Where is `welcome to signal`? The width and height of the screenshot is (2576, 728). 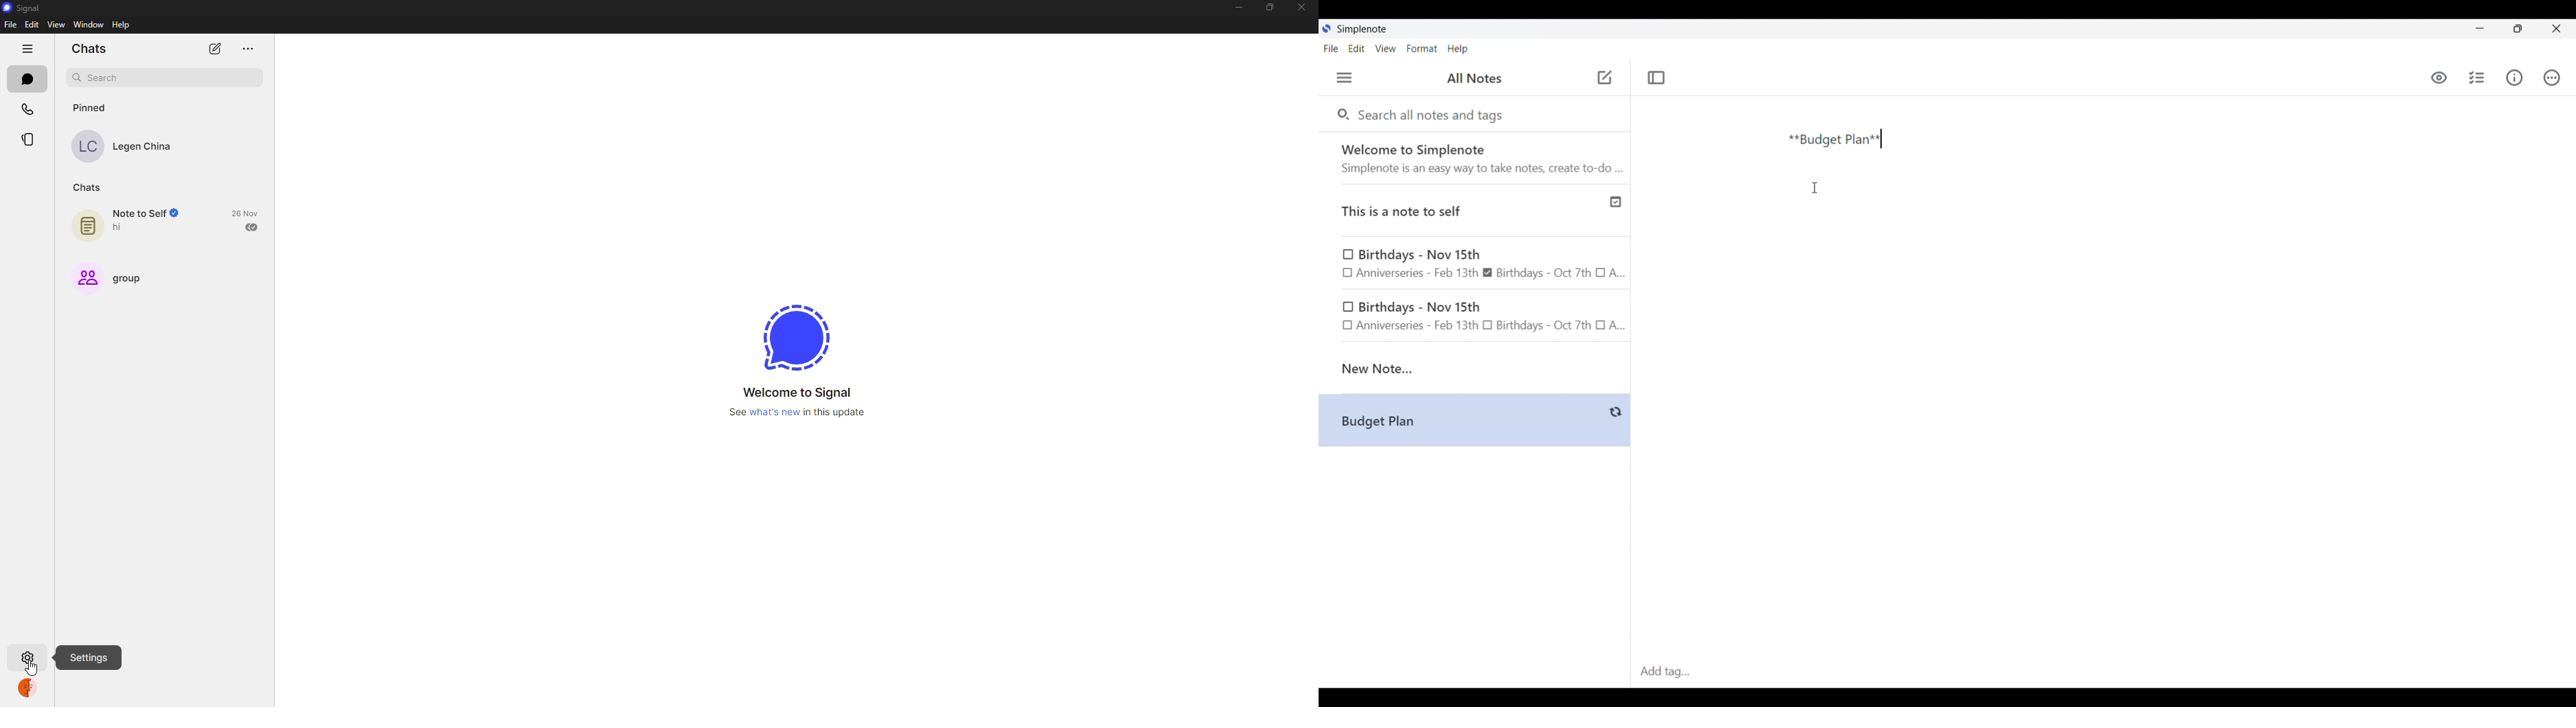 welcome to signal is located at coordinates (801, 393).